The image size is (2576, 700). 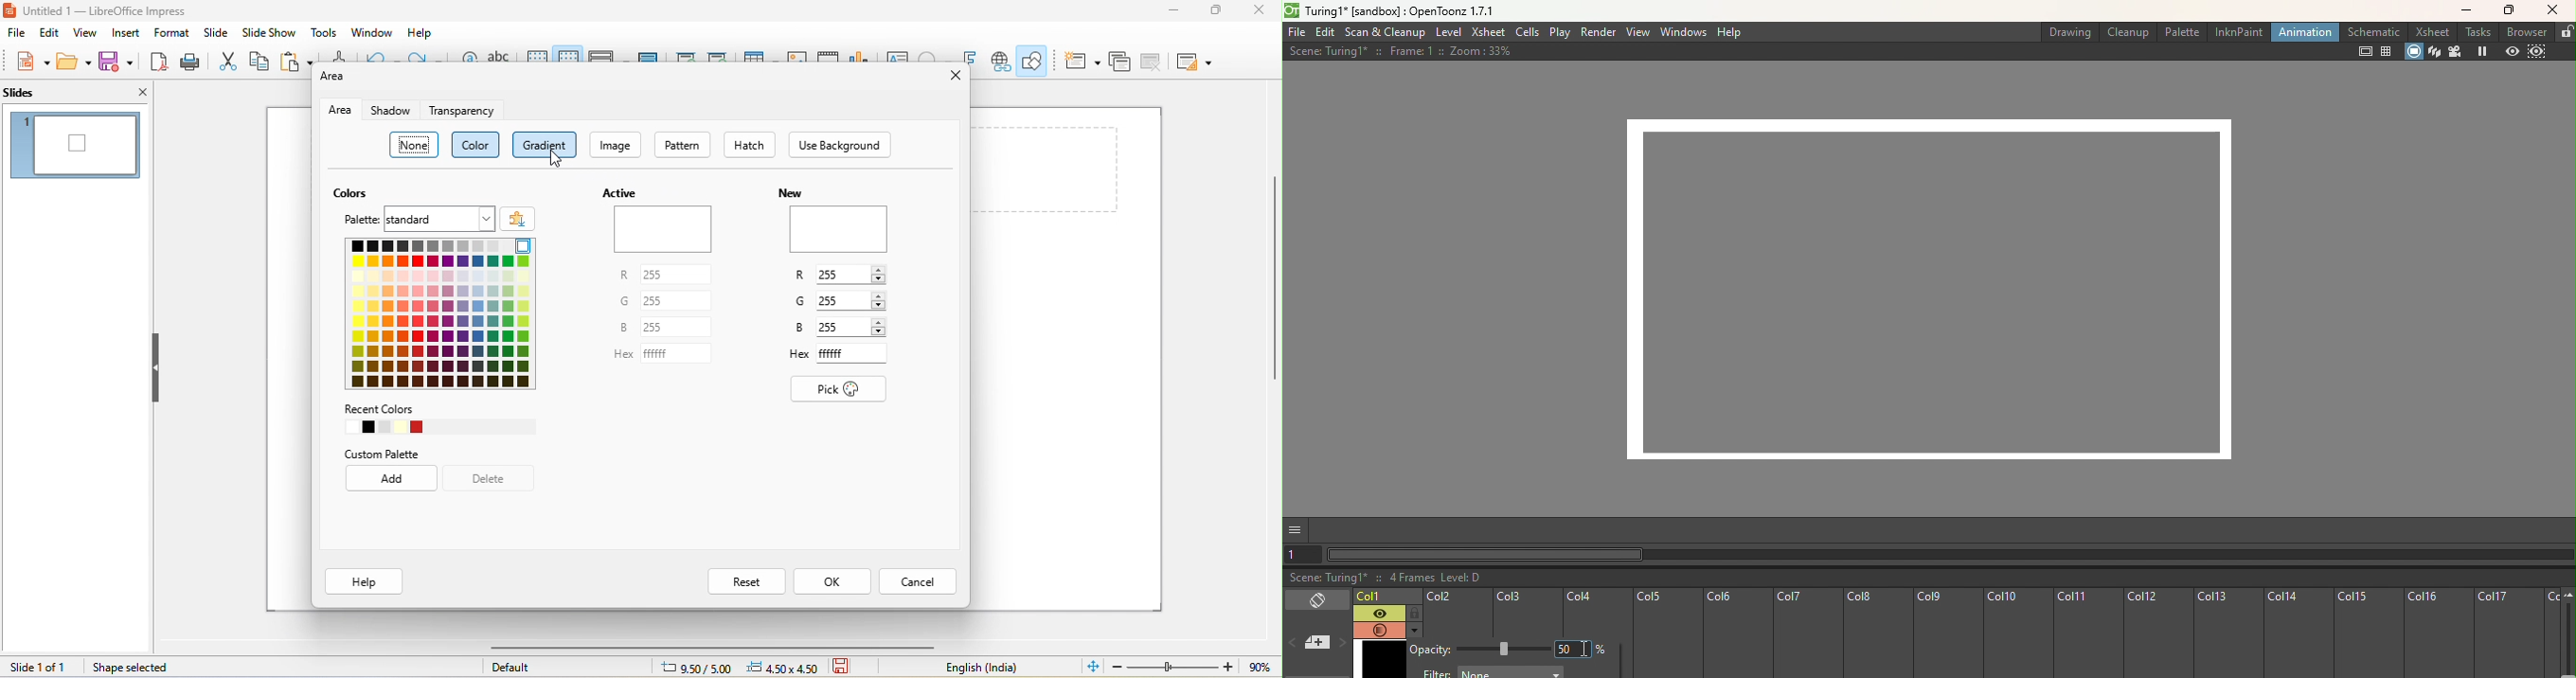 I want to click on active, so click(x=625, y=193).